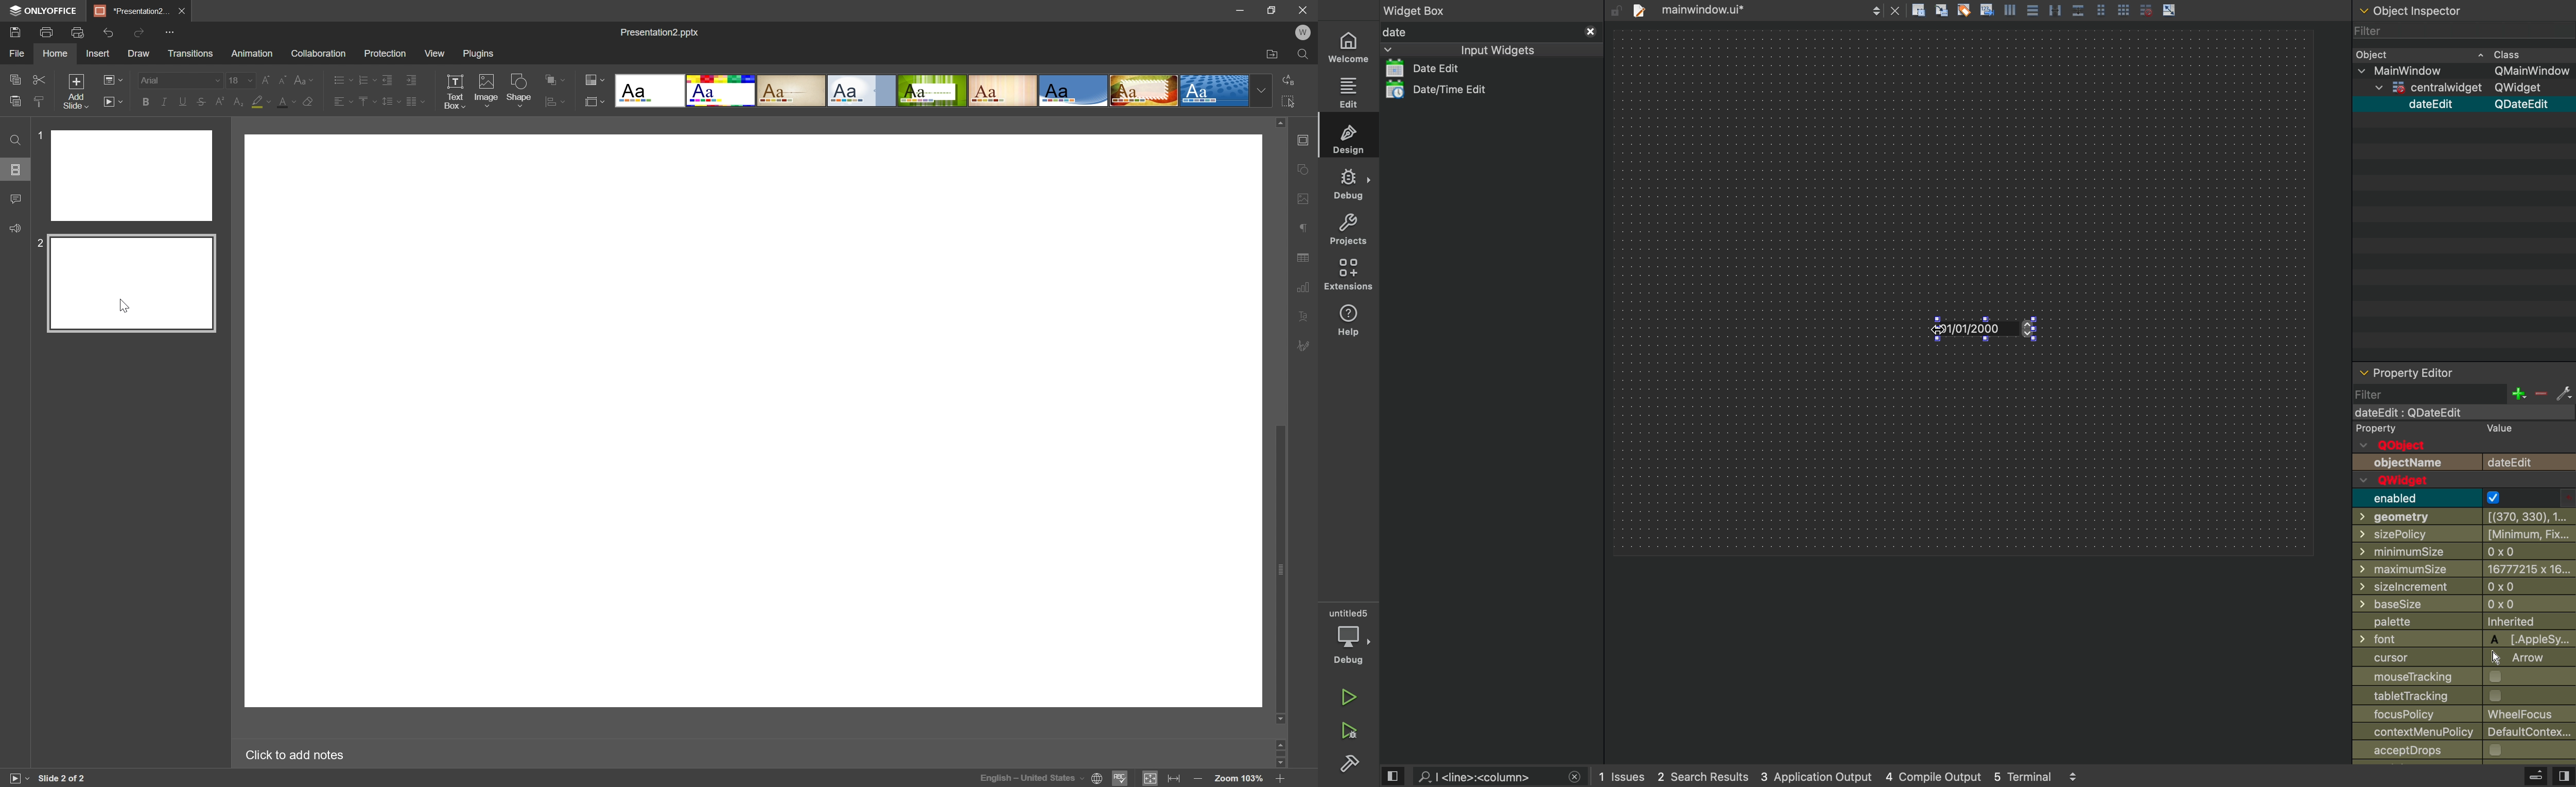  What do you see at coordinates (340, 78) in the screenshot?
I see `Bullets` at bounding box center [340, 78].